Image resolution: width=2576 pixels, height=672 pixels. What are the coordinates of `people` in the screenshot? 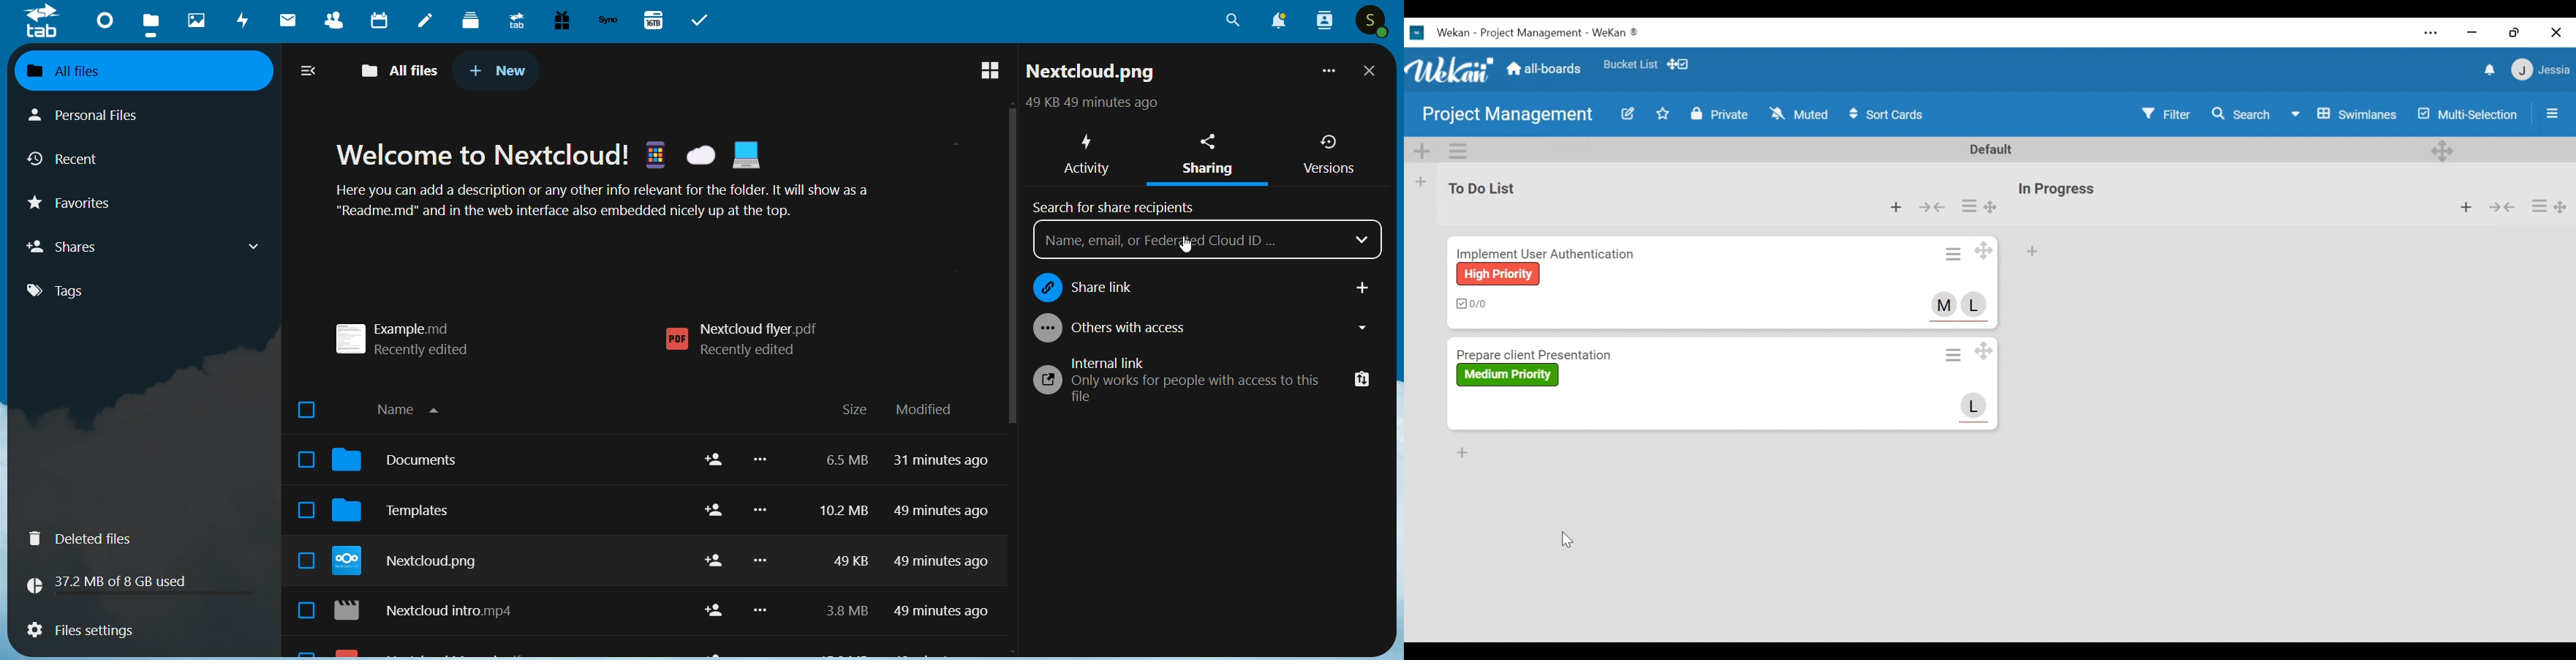 It's located at (1323, 20).